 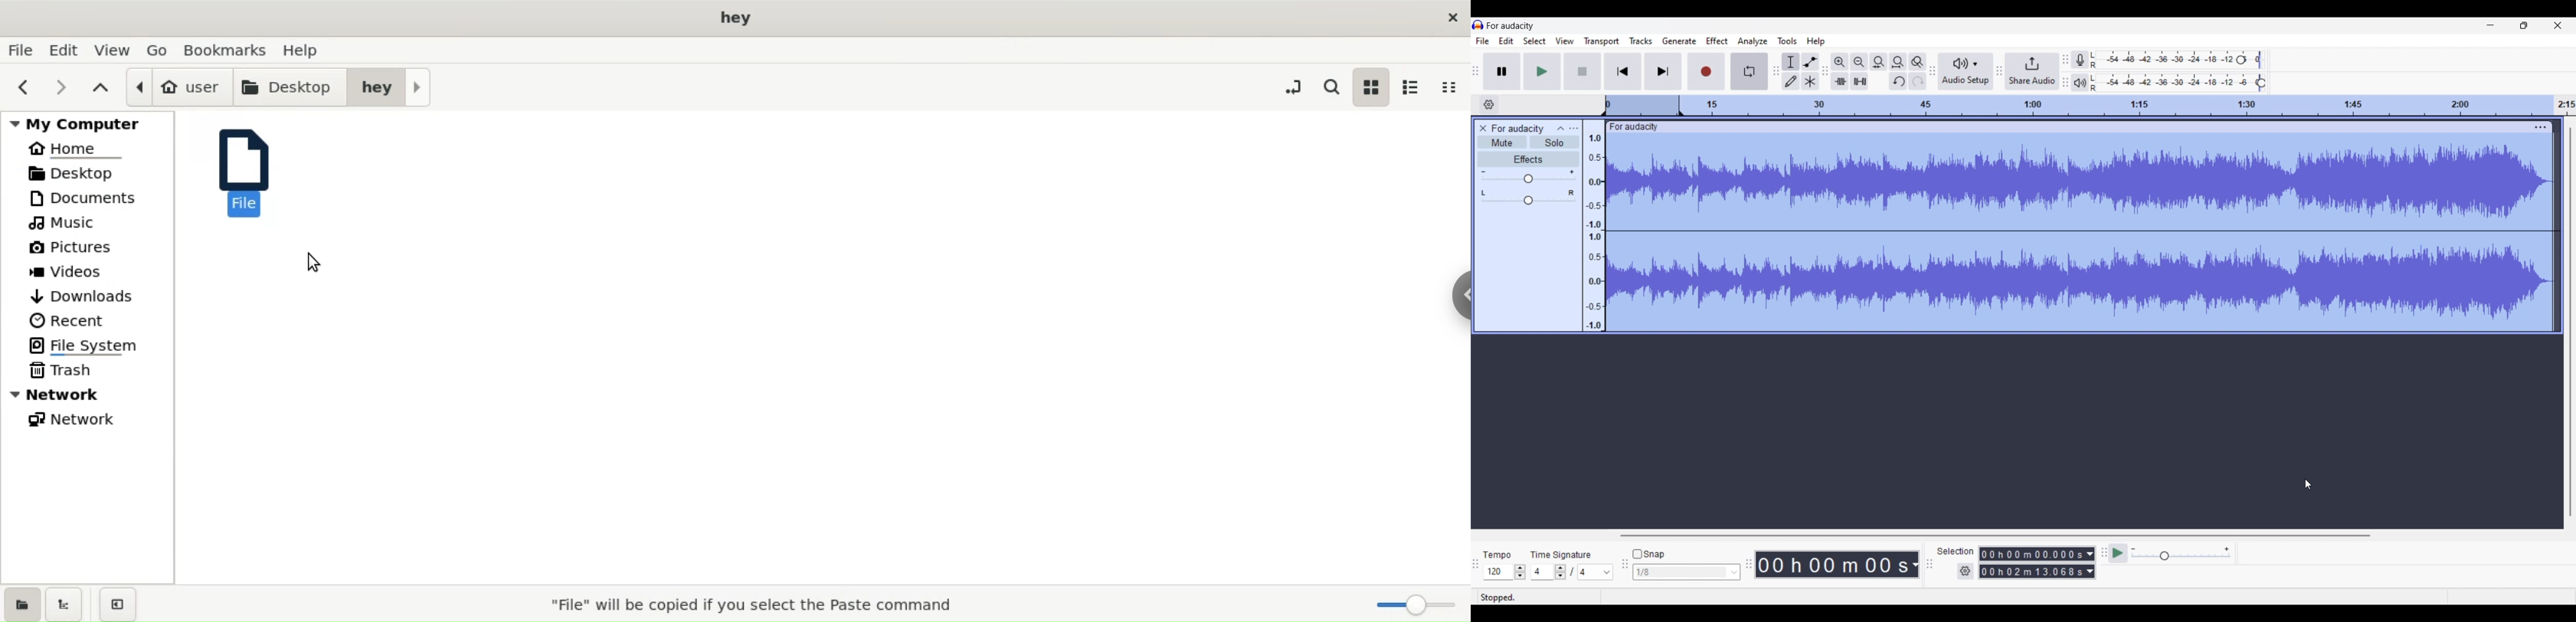 What do you see at coordinates (1816, 41) in the screenshot?
I see `Help menu` at bounding box center [1816, 41].